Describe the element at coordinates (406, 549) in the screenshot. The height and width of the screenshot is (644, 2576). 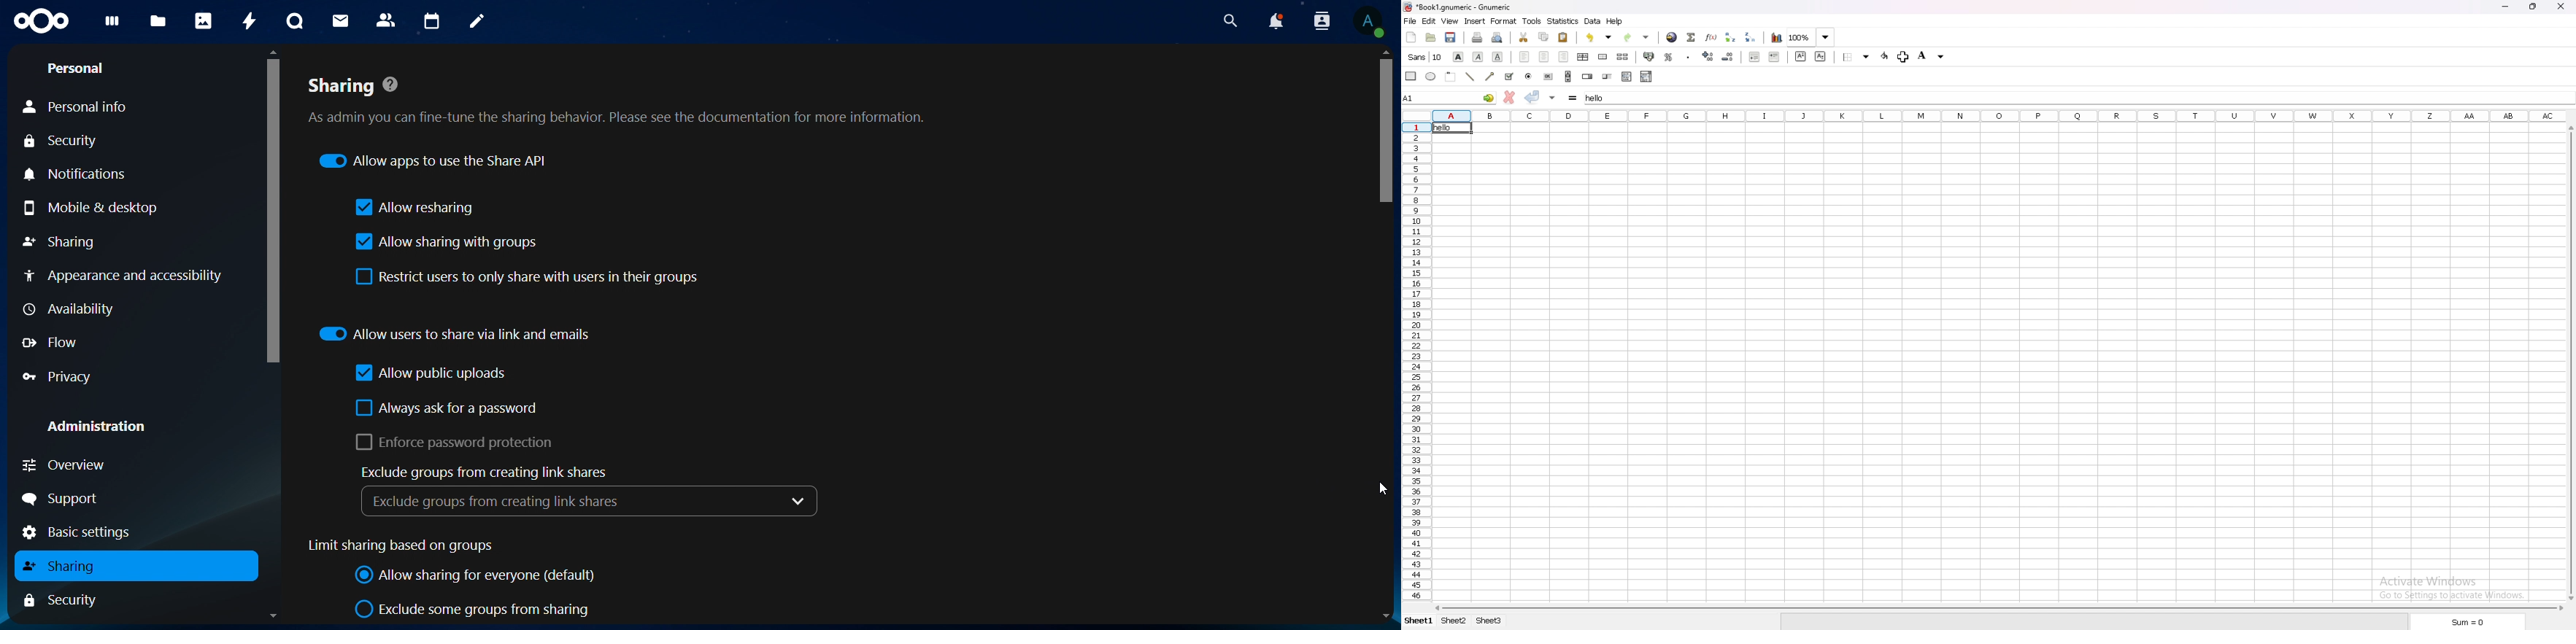
I see `limit sharing based on groups` at that location.